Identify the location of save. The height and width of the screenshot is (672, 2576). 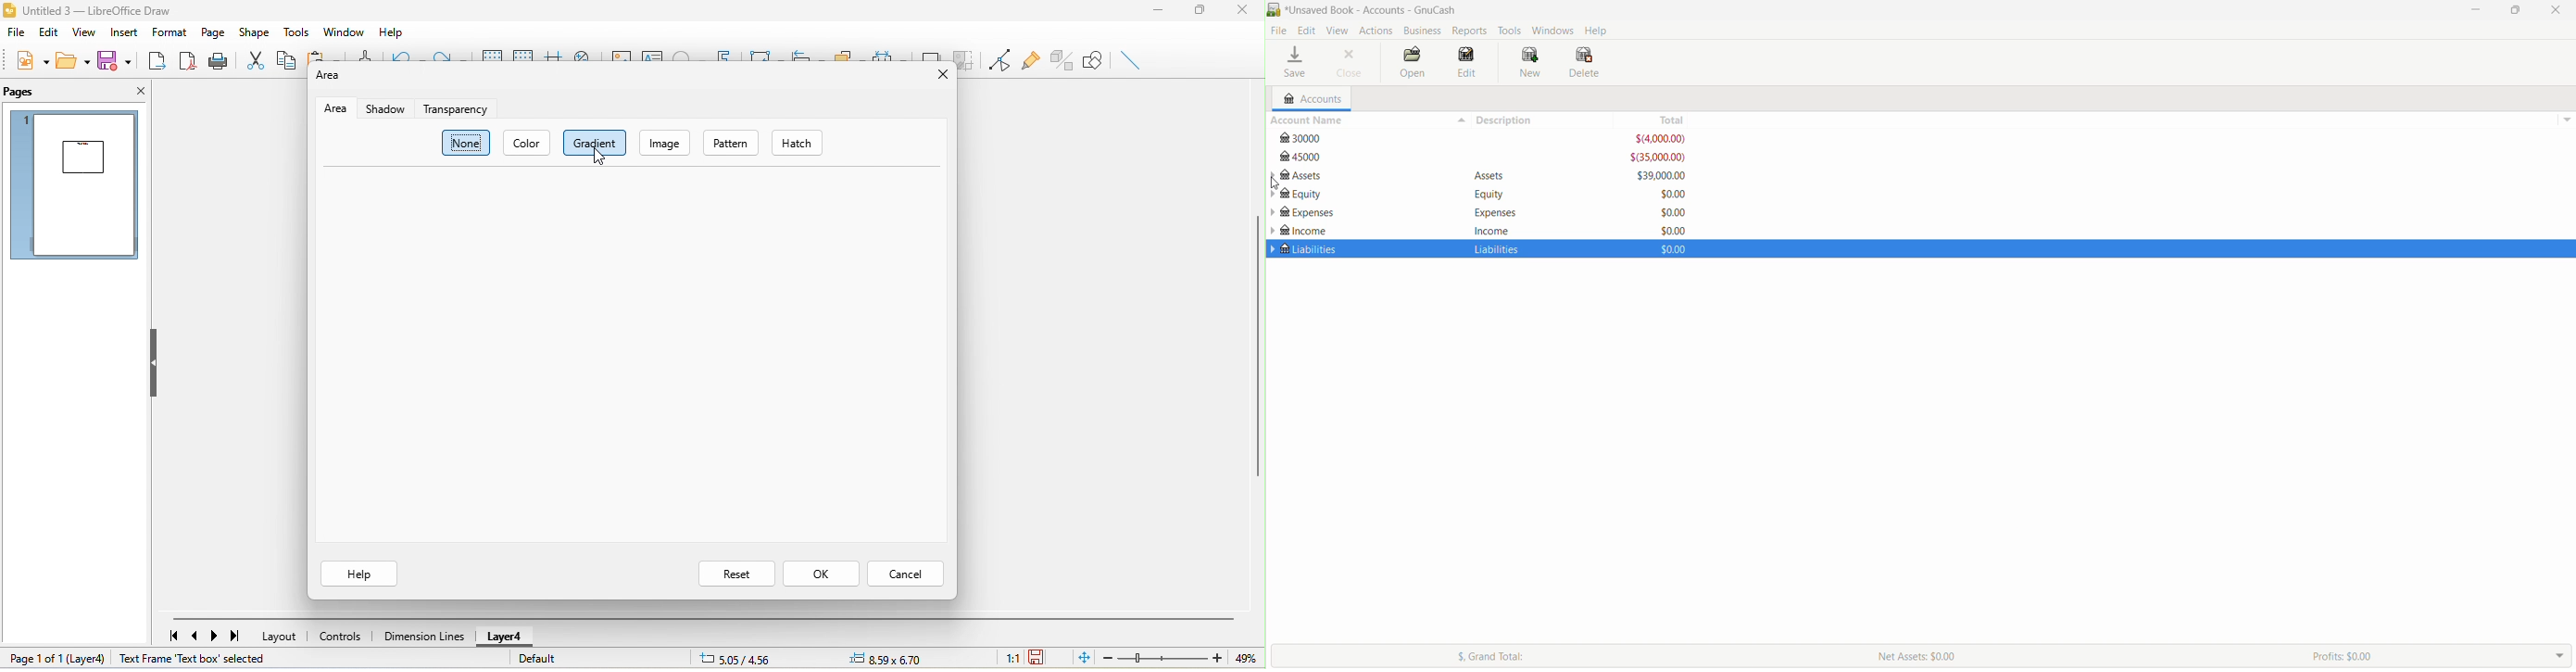
(115, 59).